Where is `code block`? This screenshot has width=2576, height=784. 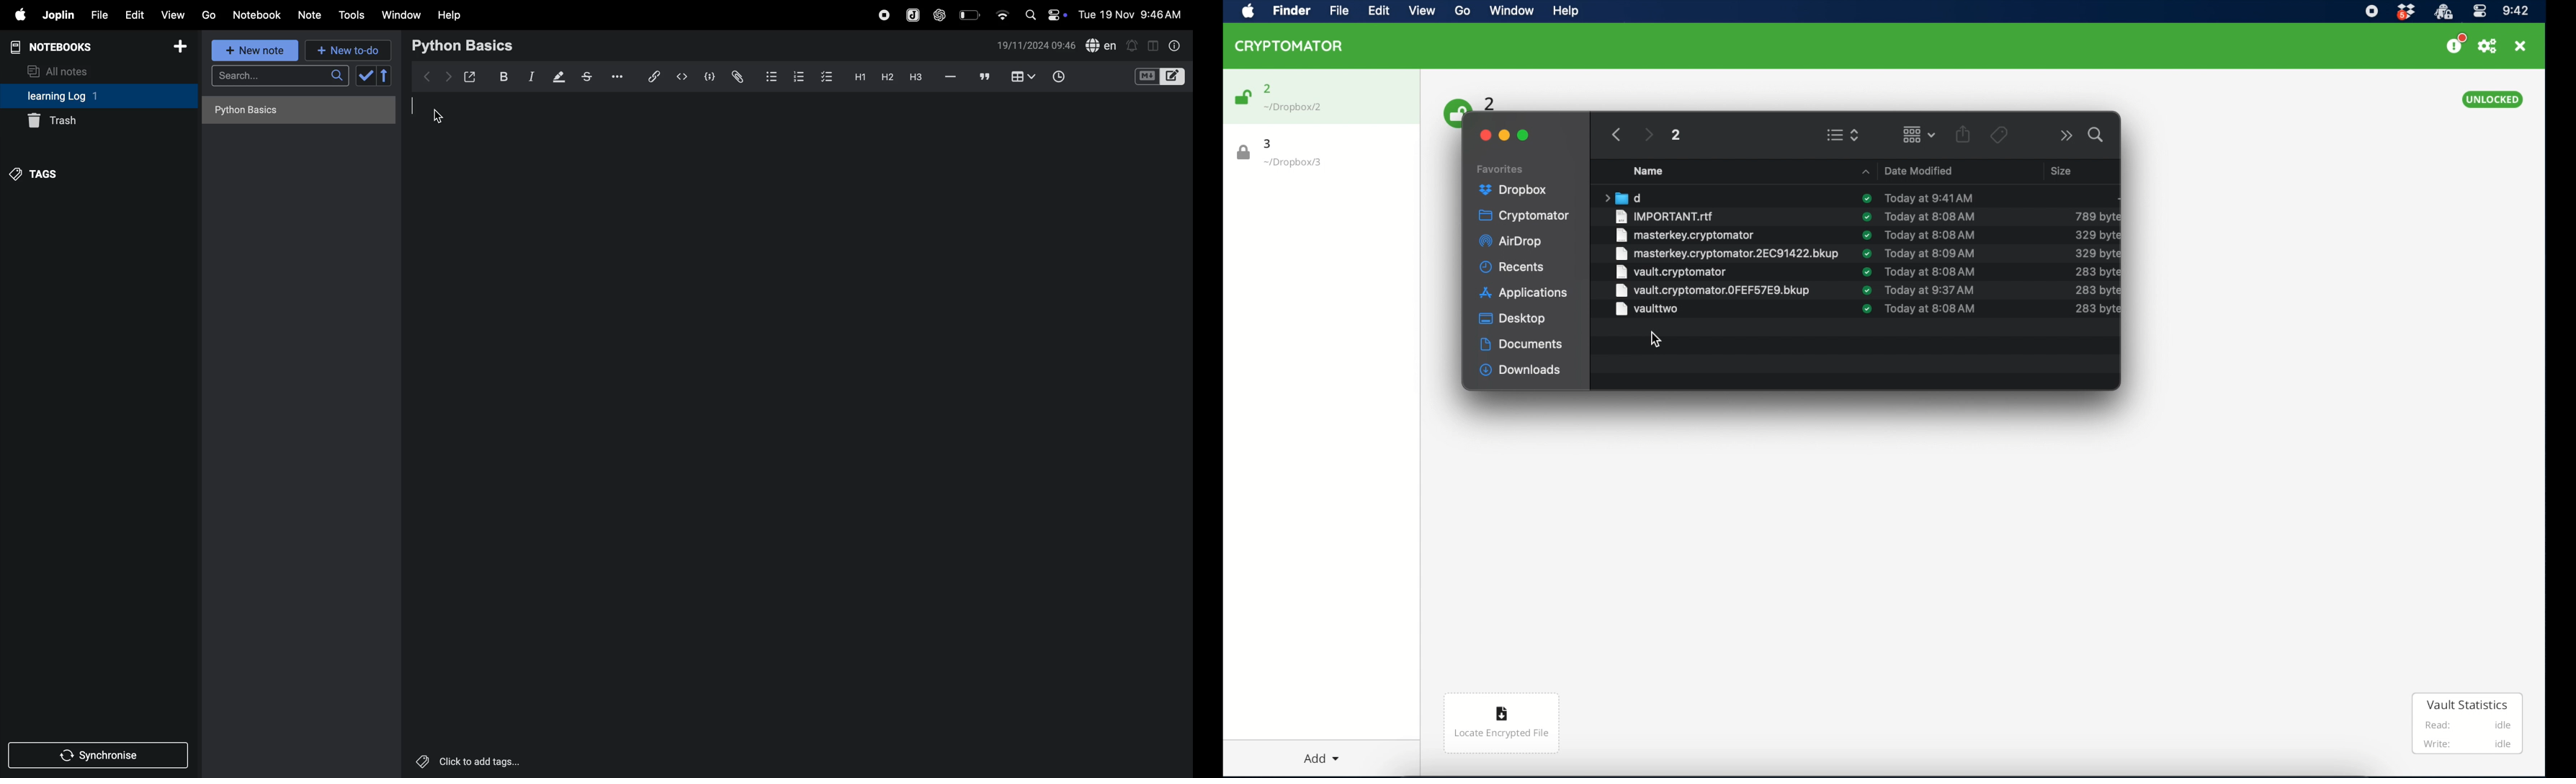
code block is located at coordinates (708, 78).